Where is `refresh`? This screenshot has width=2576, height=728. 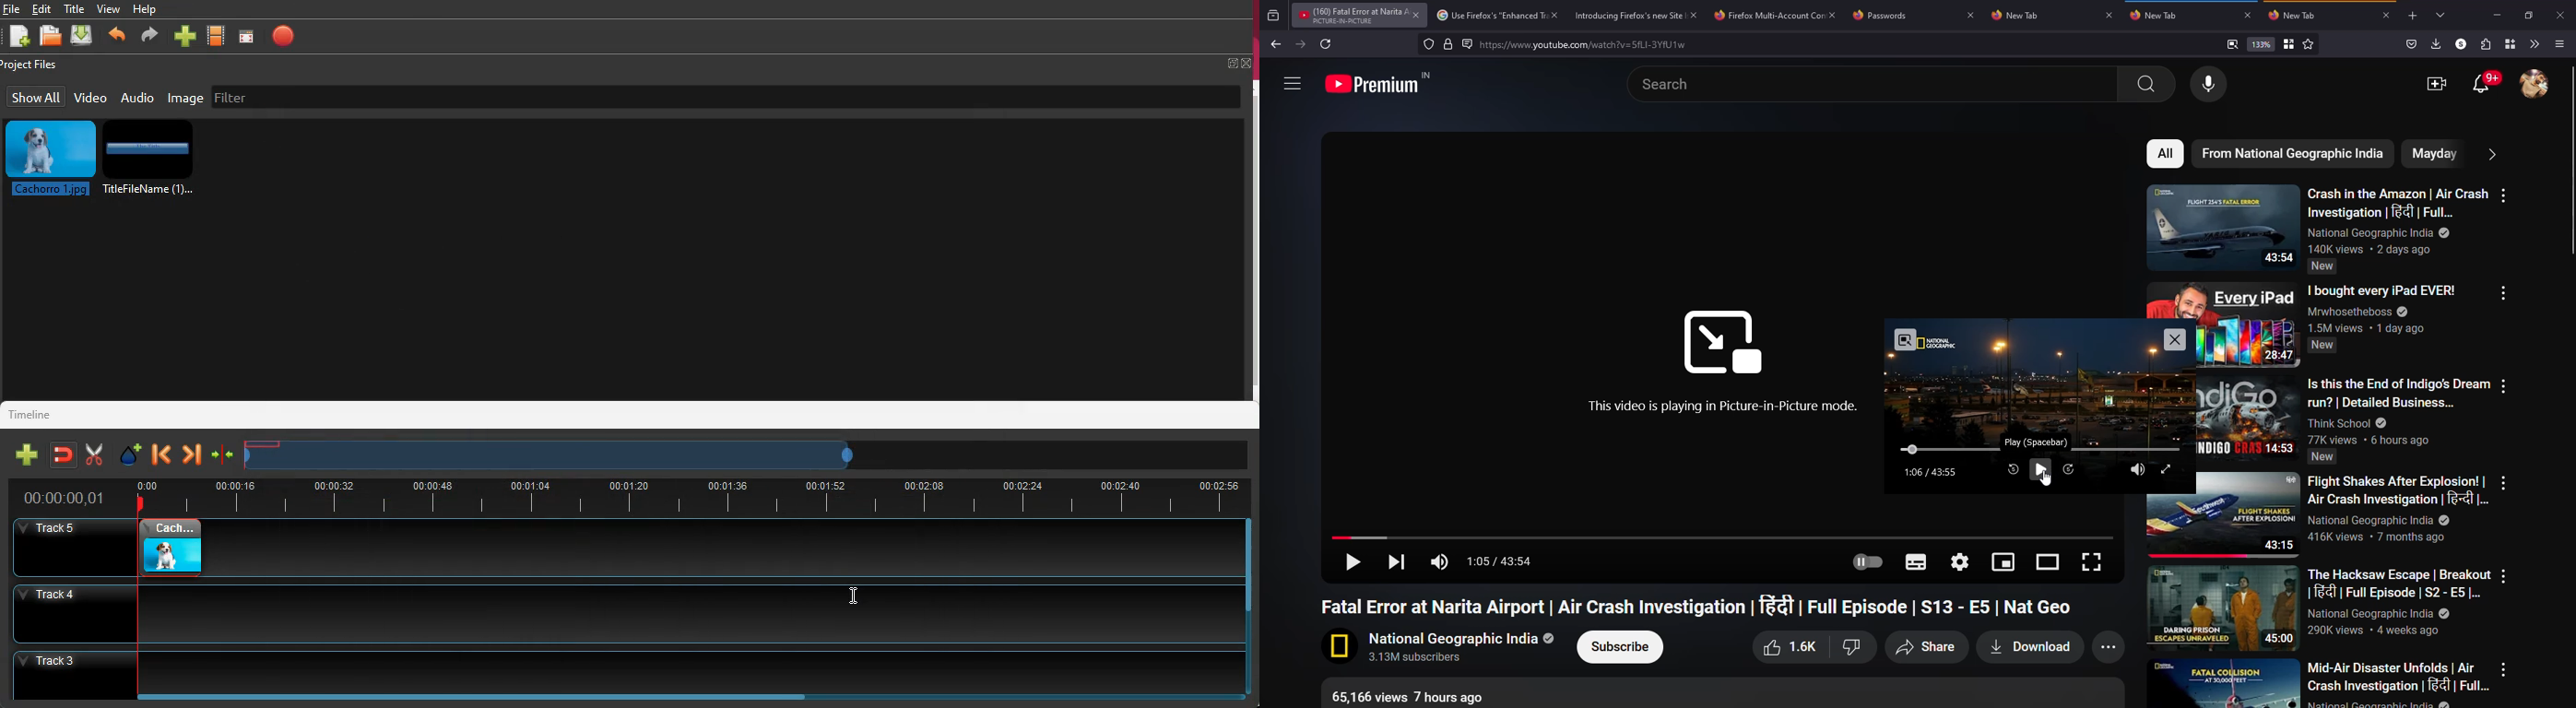
refresh is located at coordinates (1327, 44).